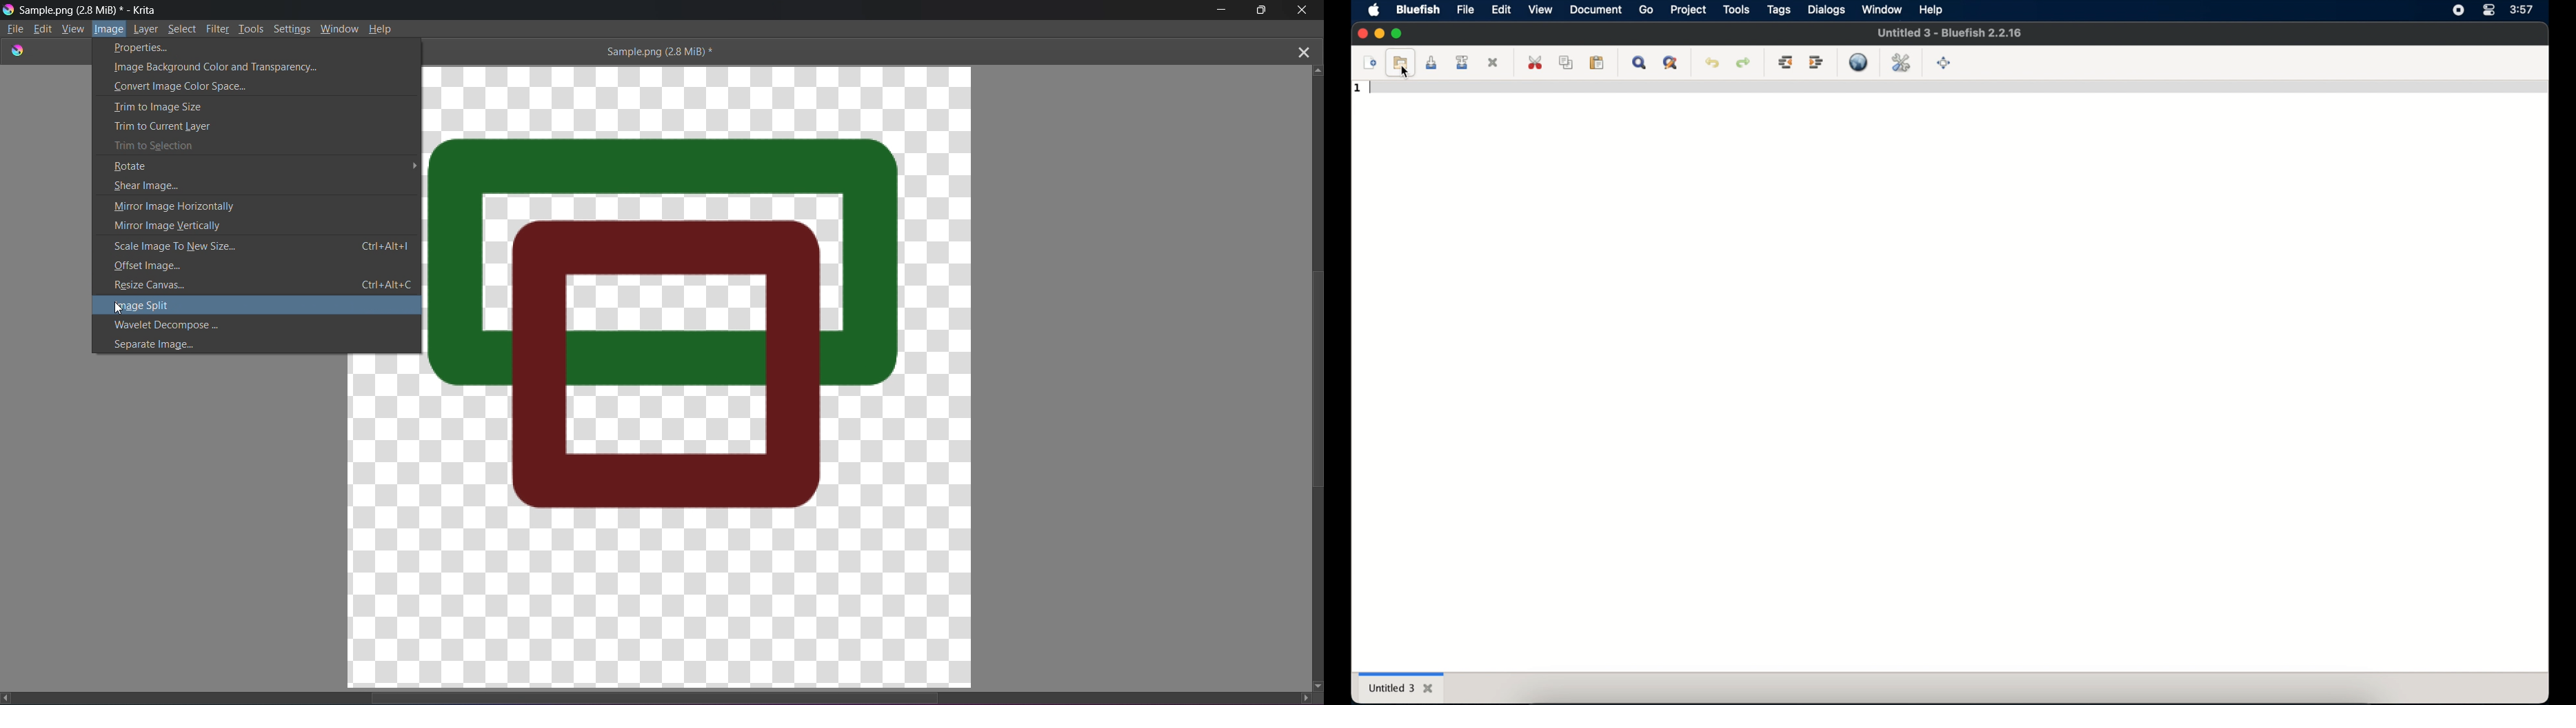  What do you see at coordinates (1318, 68) in the screenshot?
I see `Scroll up` at bounding box center [1318, 68].